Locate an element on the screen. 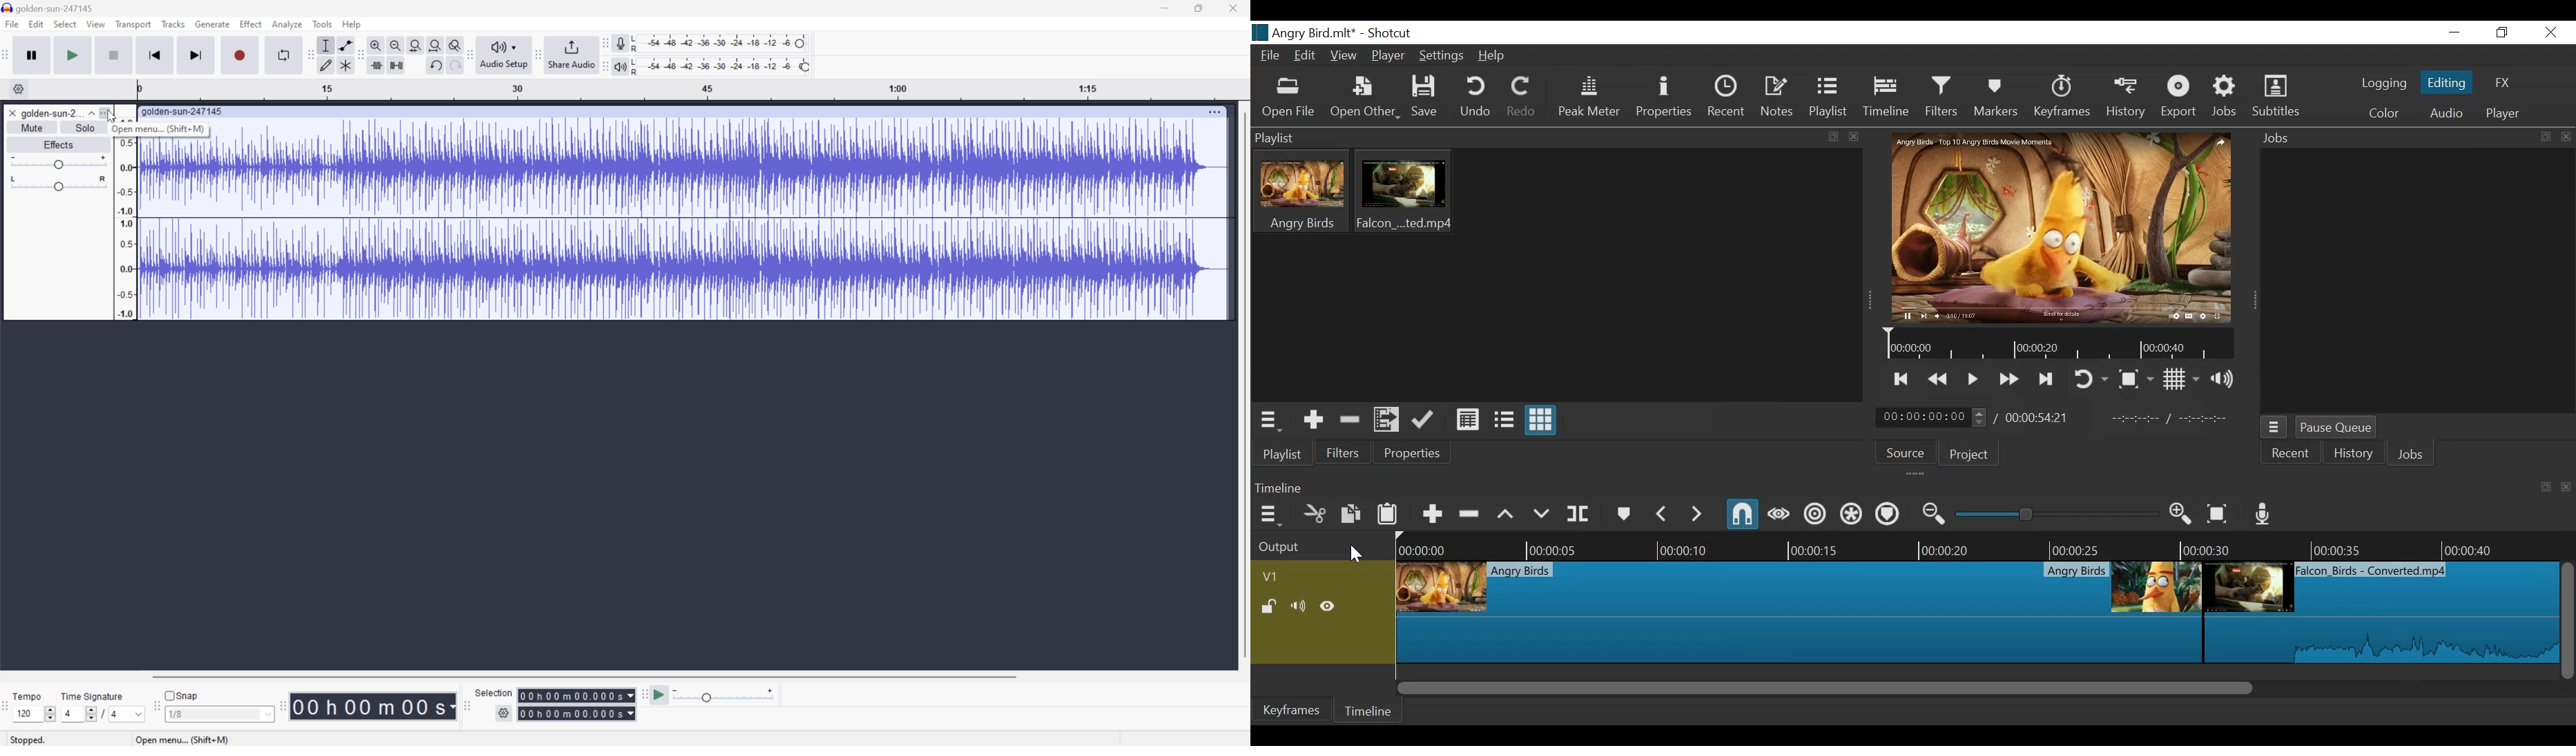 This screenshot has height=756, width=2576. Close is located at coordinates (2550, 32).